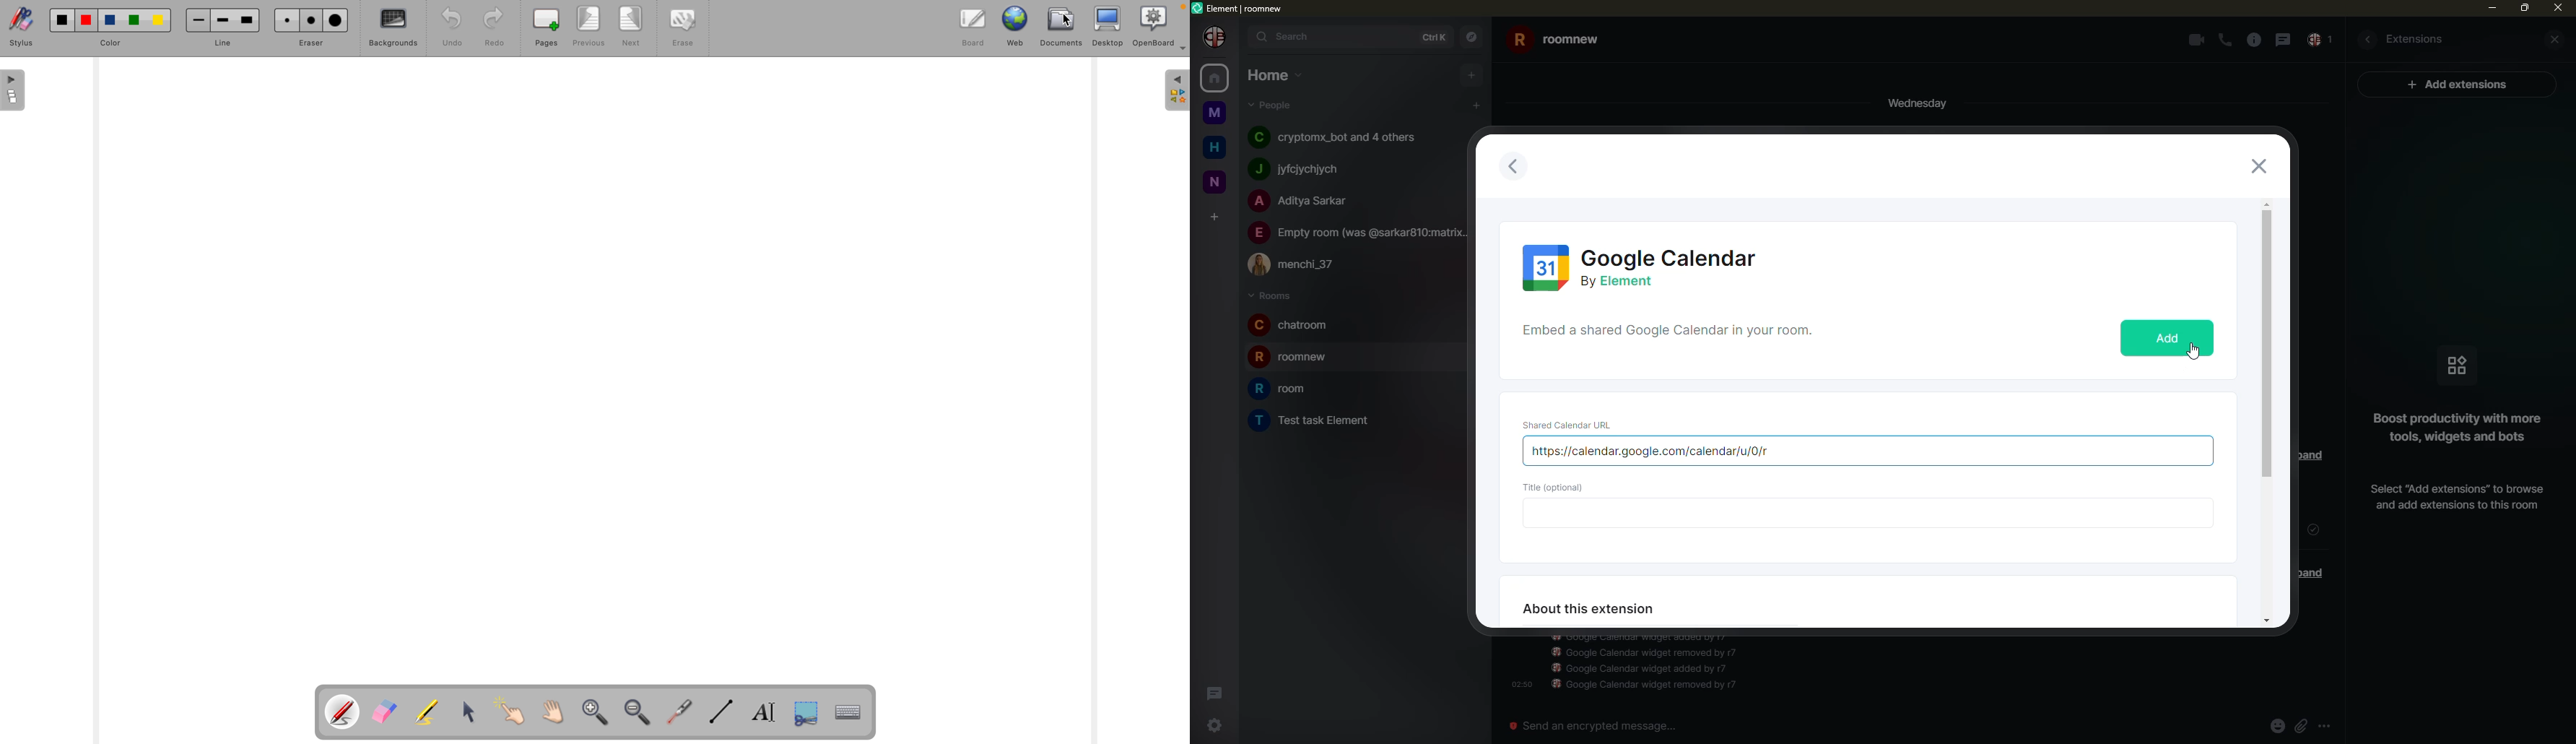 This screenshot has height=756, width=2576. Describe the element at coordinates (14, 92) in the screenshot. I see `pages` at that location.